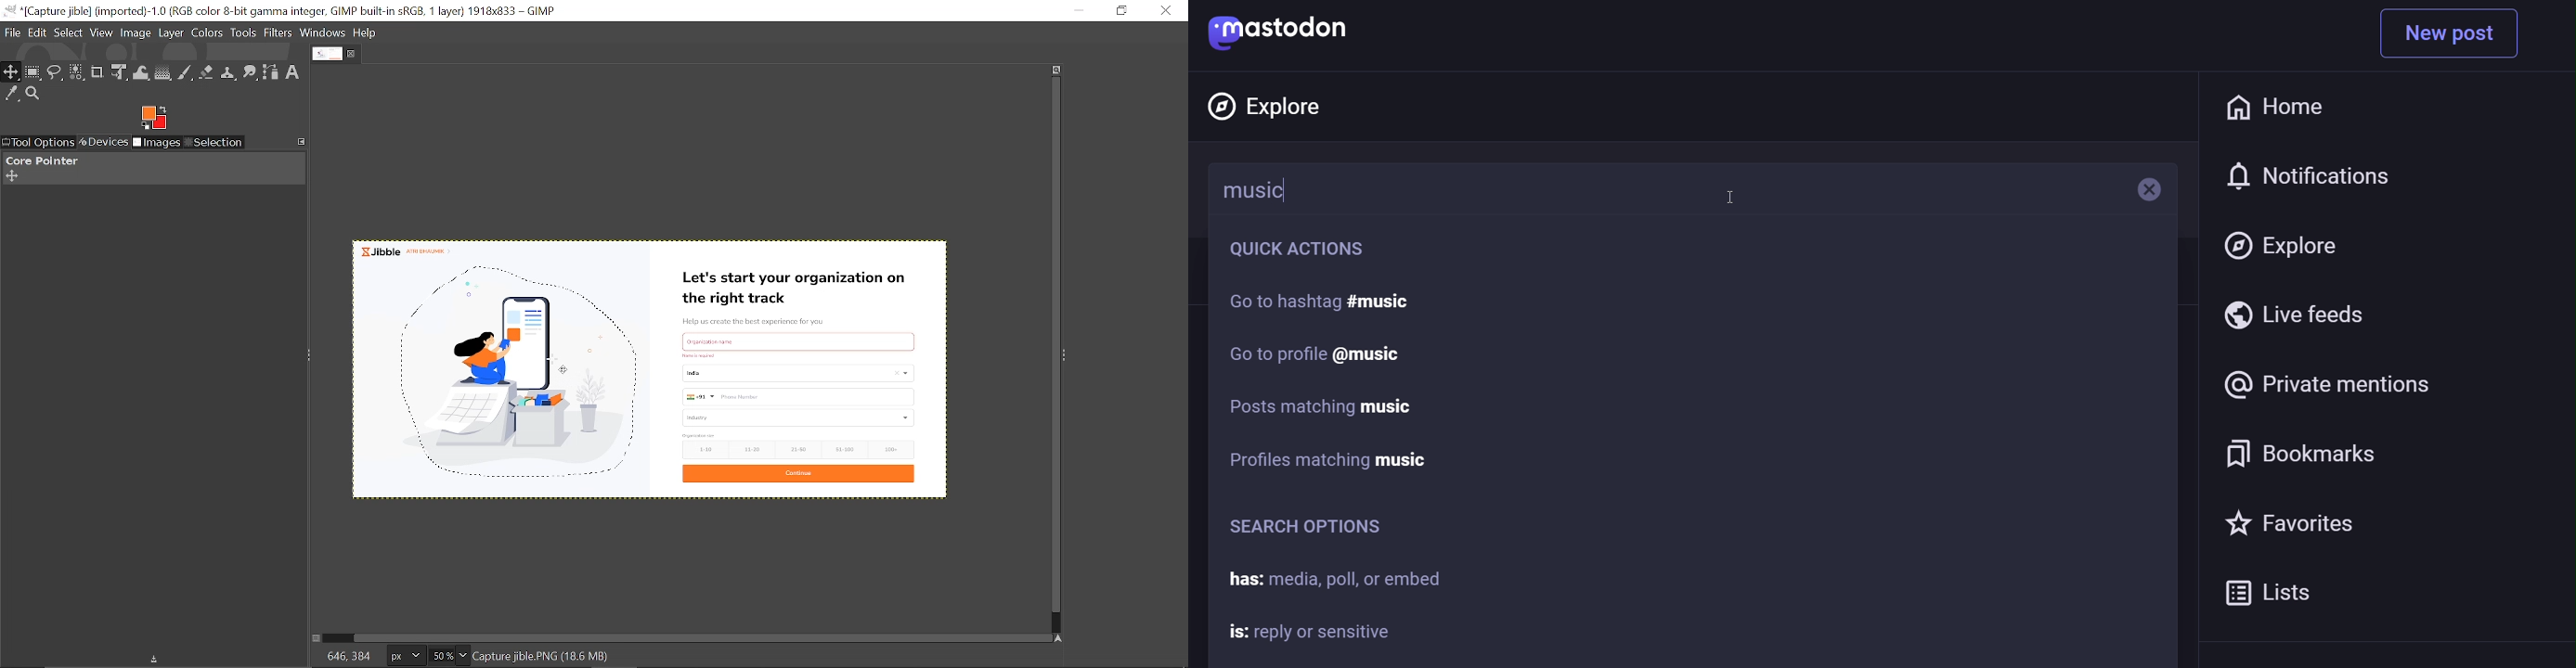 This screenshot has width=2576, height=672. What do you see at coordinates (1259, 104) in the screenshot?
I see `explore` at bounding box center [1259, 104].